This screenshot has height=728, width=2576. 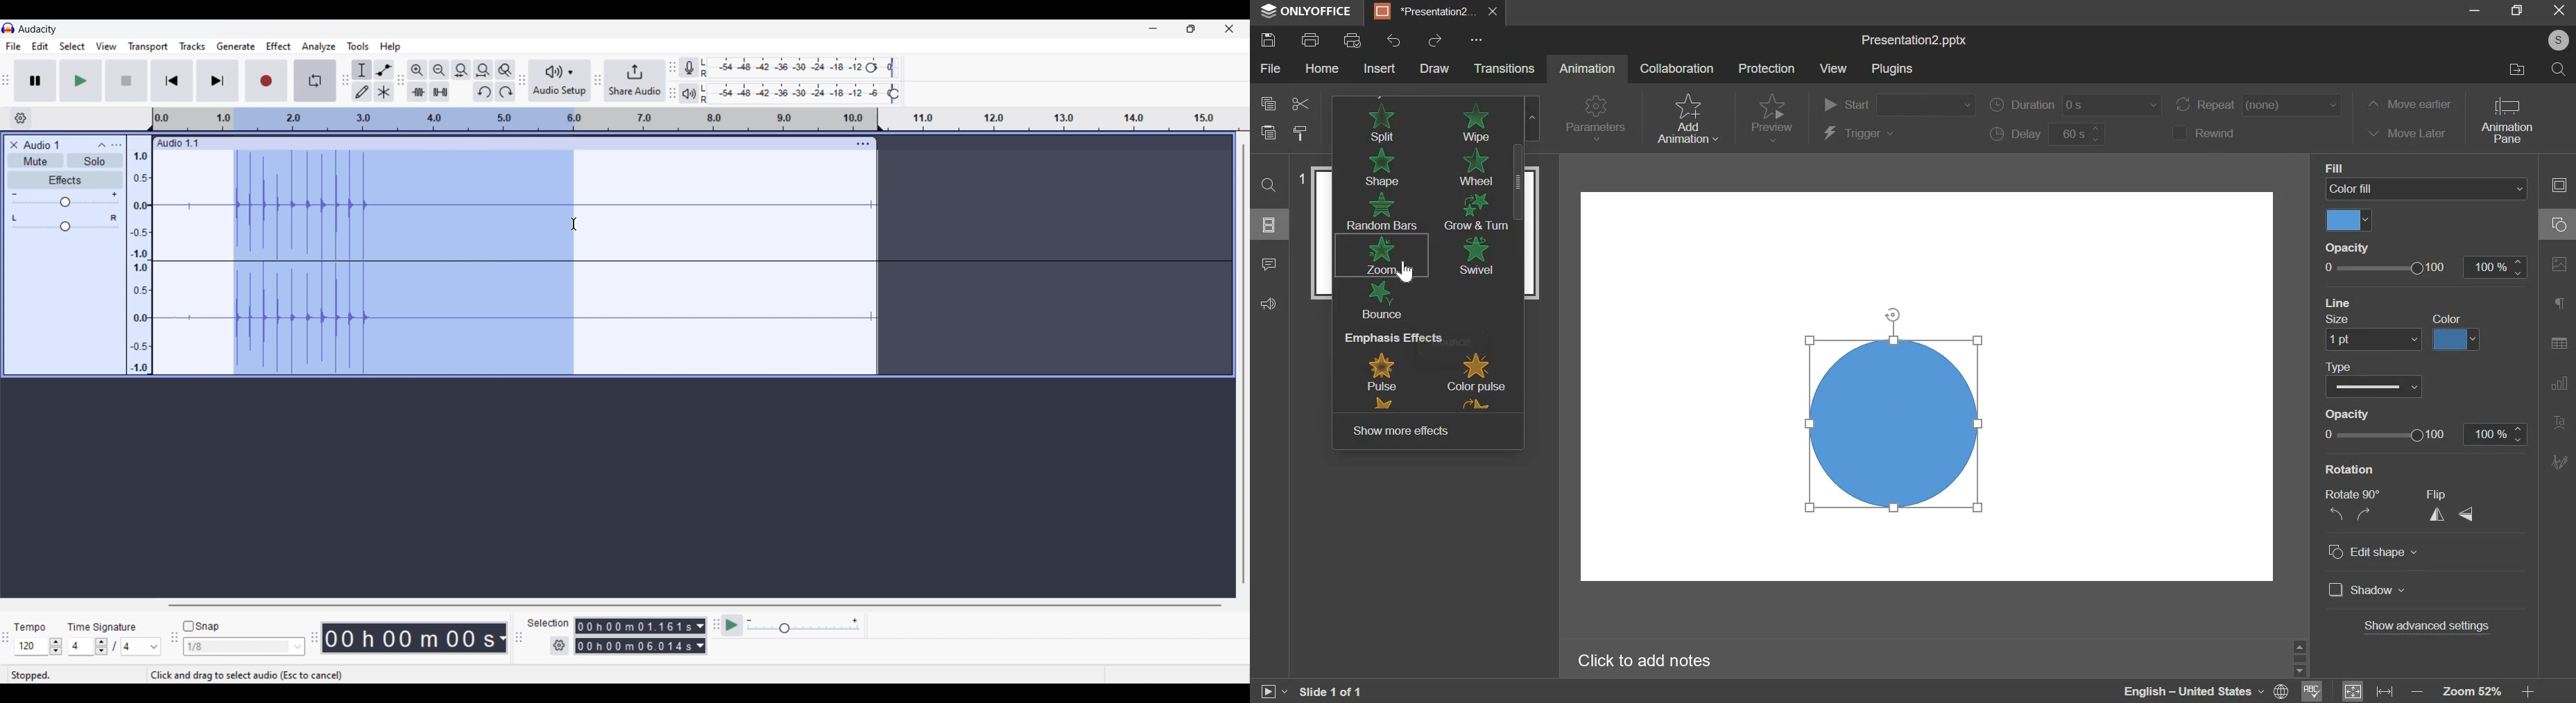 I want to click on search, so click(x=2560, y=69).